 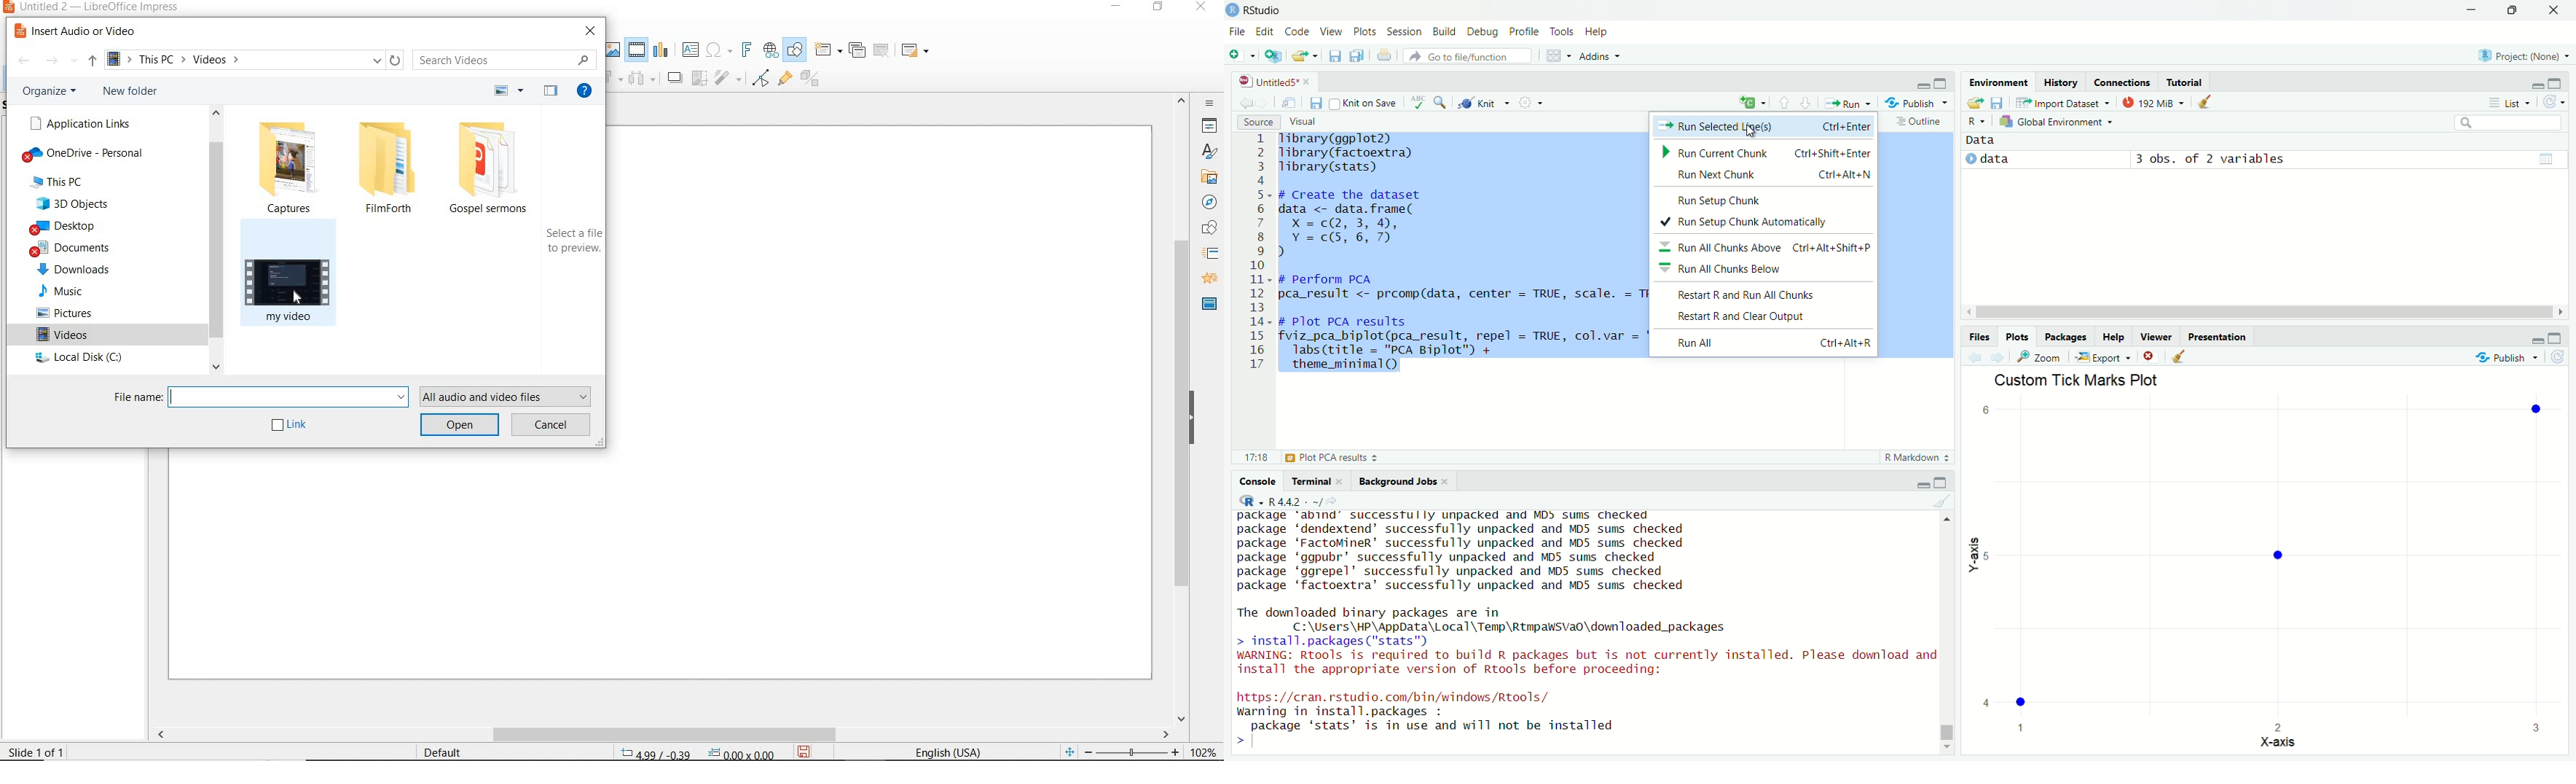 What do you see at coordinates (1846, 102) in the screenshot?
I see `run` at bounding box center [1846, 102].